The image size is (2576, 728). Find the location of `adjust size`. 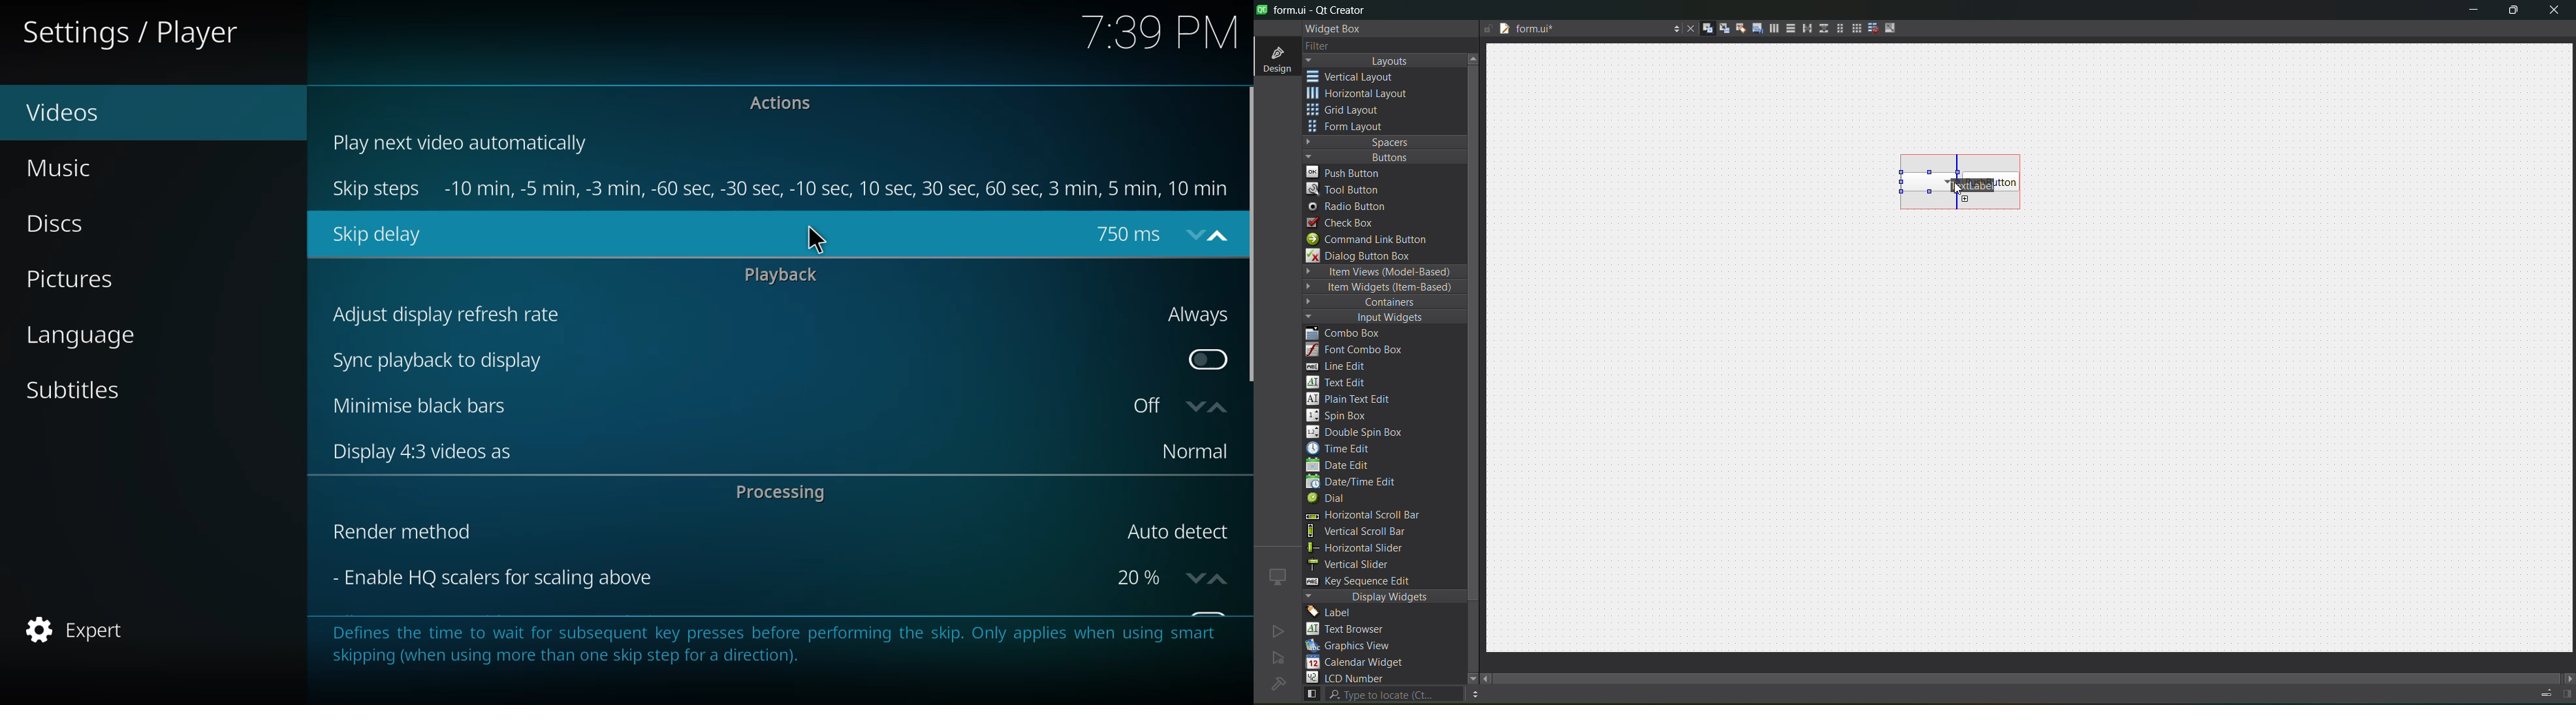

adjust size is located at coordinates (1893, 28).